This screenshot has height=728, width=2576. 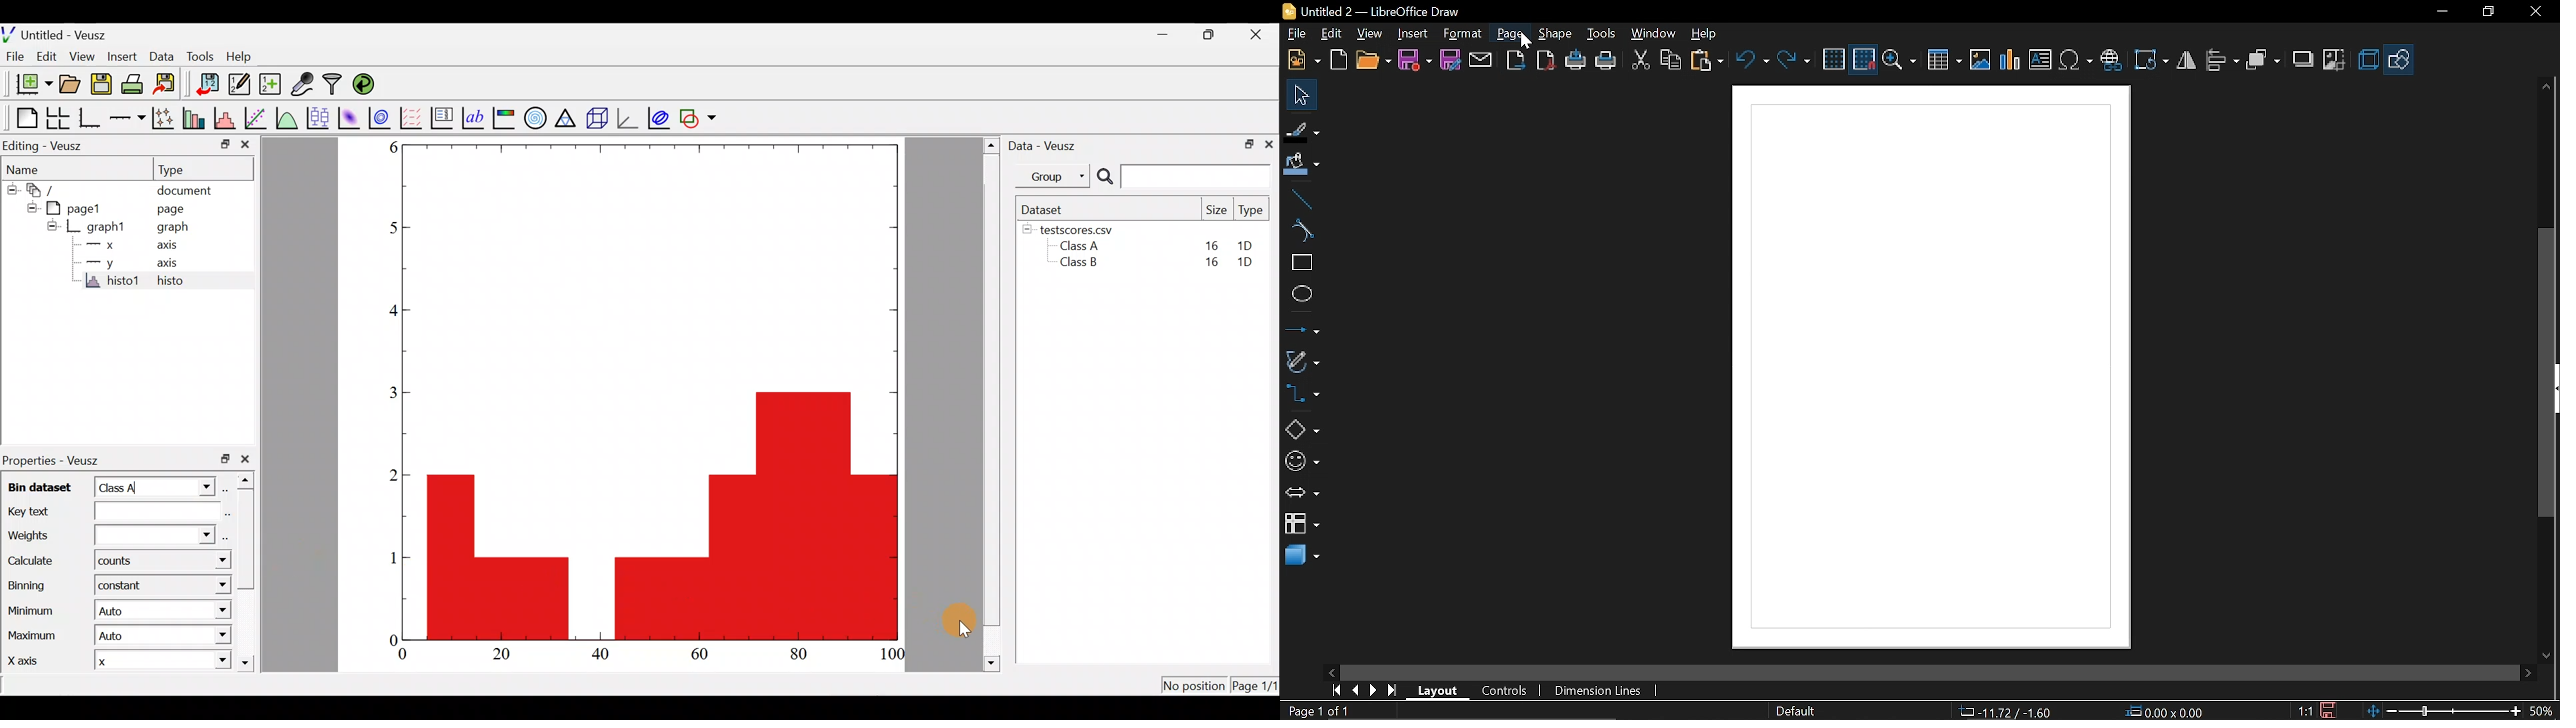 I want to click on grid, so click(x=1834, y=59).